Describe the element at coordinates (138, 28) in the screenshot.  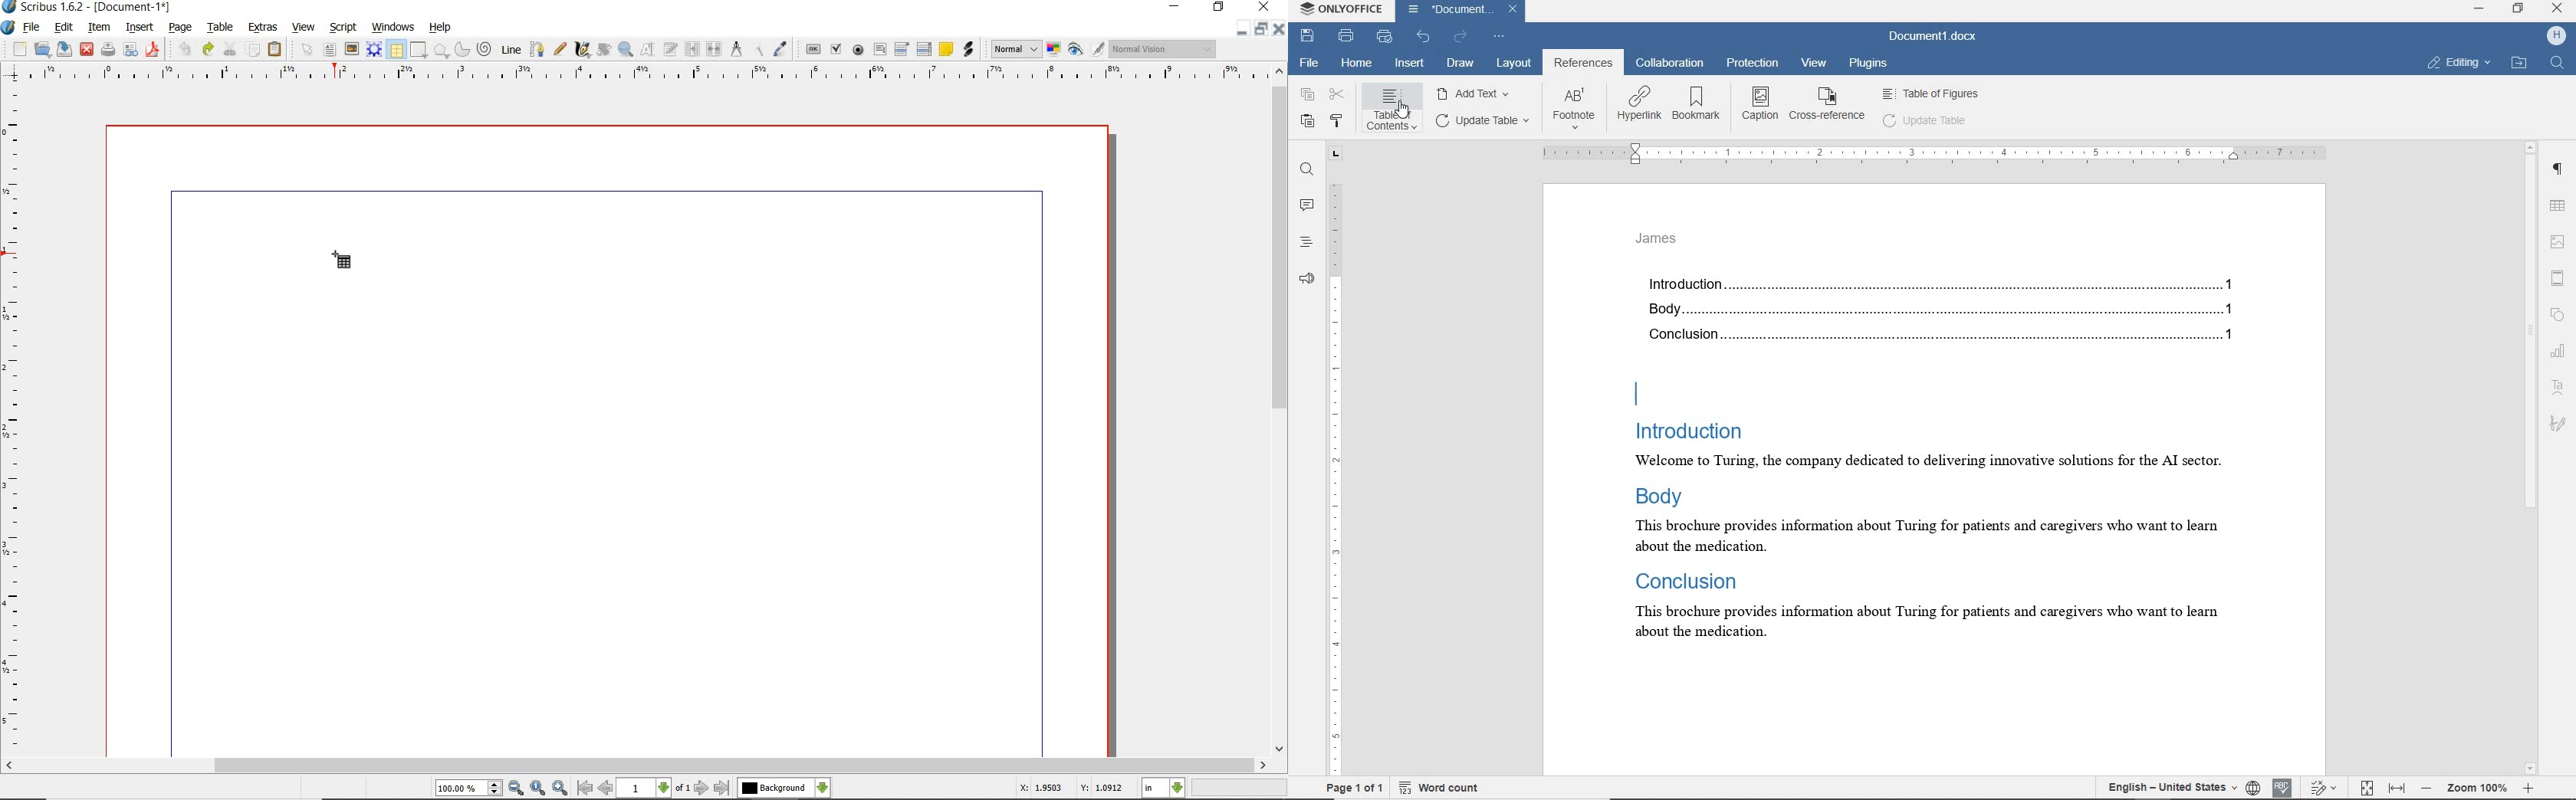
I see `insert` at that location.